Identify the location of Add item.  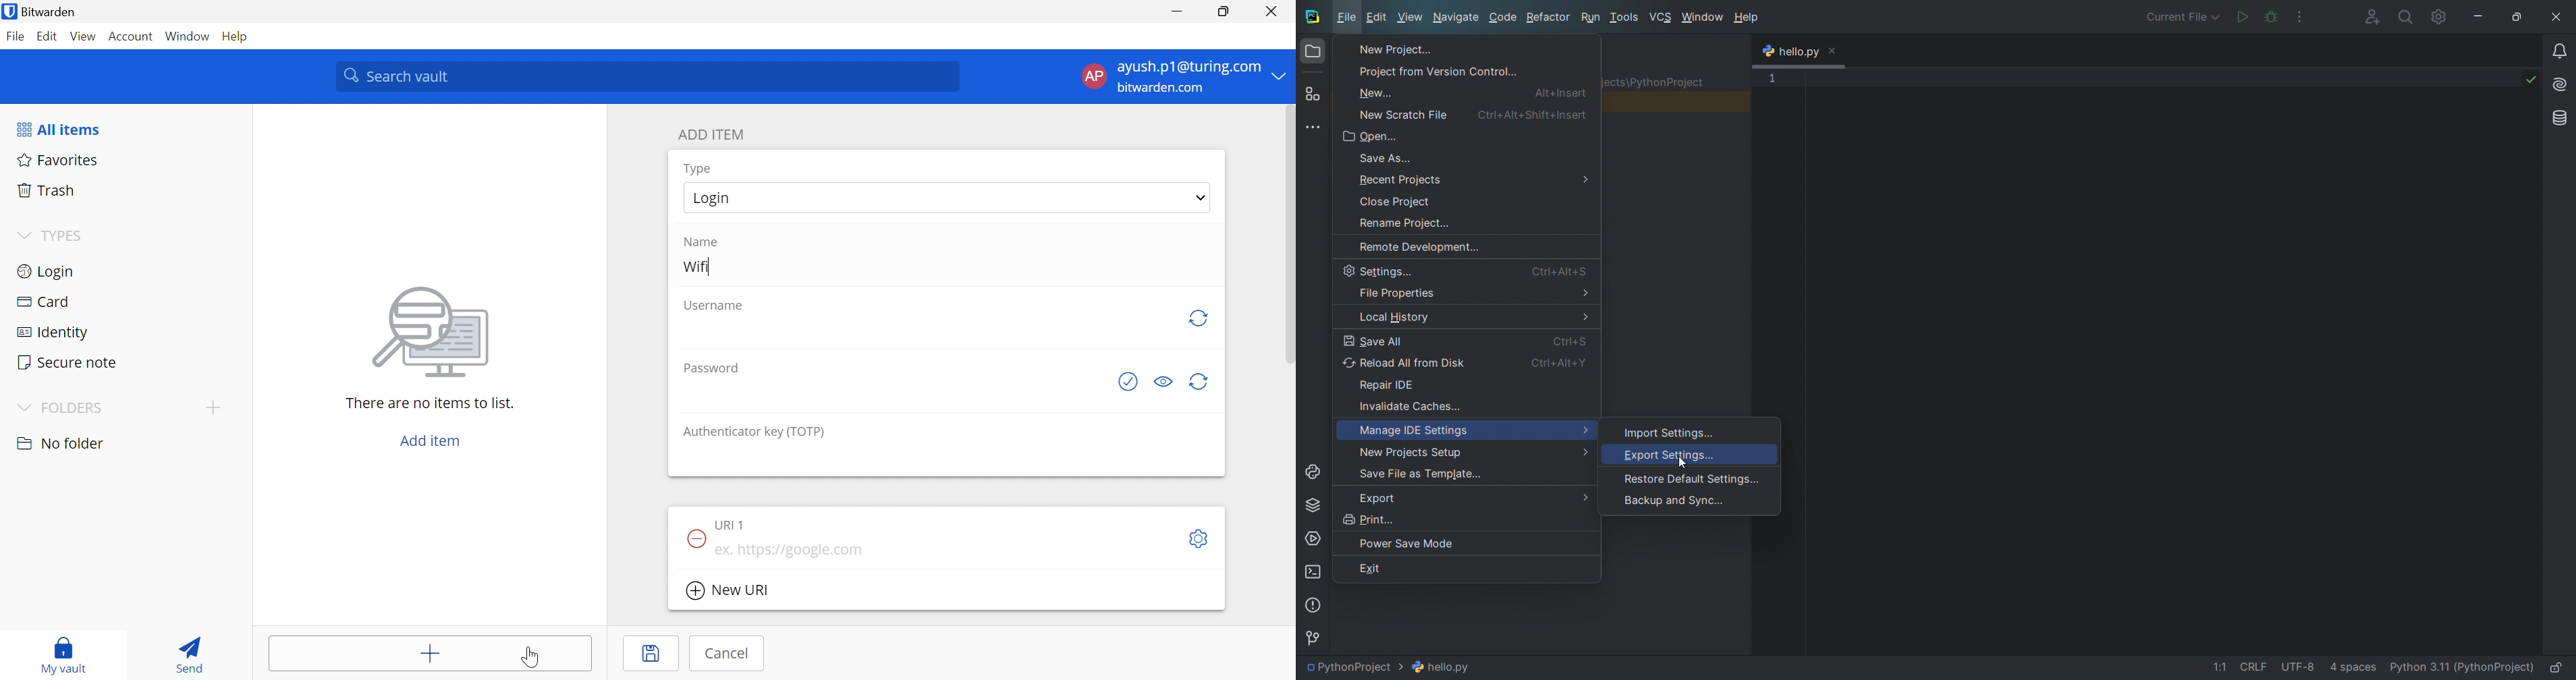
(431, 655).